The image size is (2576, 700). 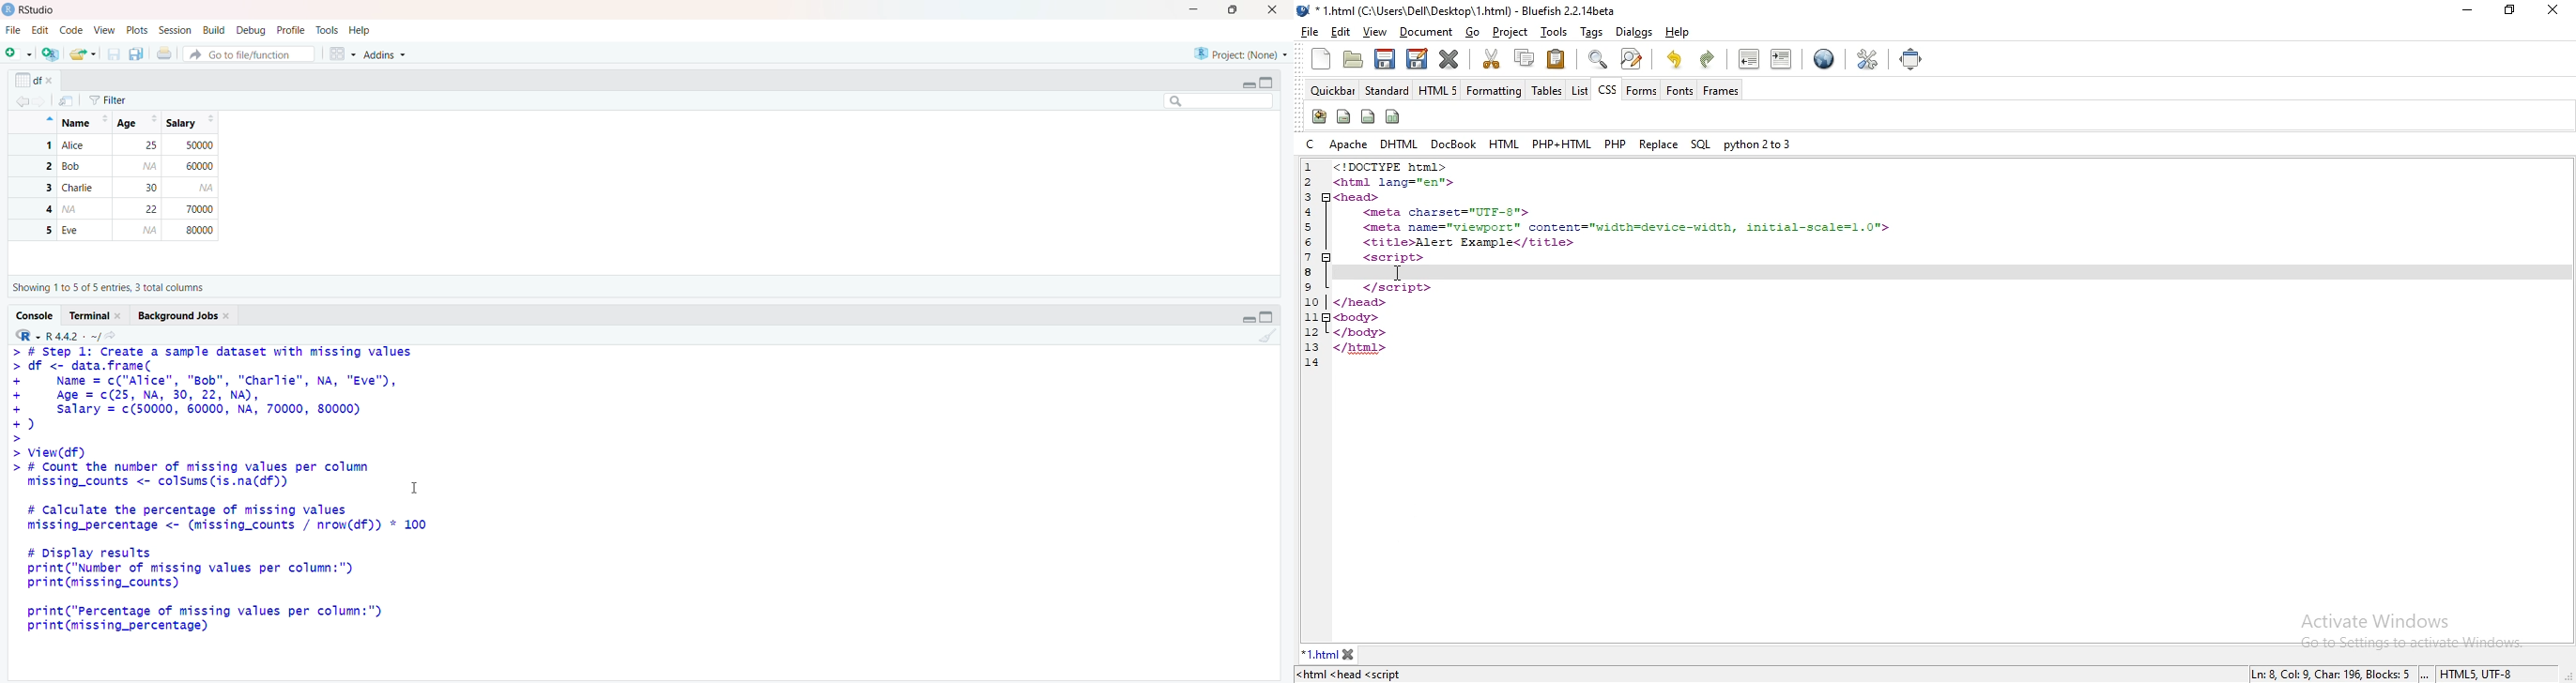 I want to click on redo, so click(x=1709, y=60).